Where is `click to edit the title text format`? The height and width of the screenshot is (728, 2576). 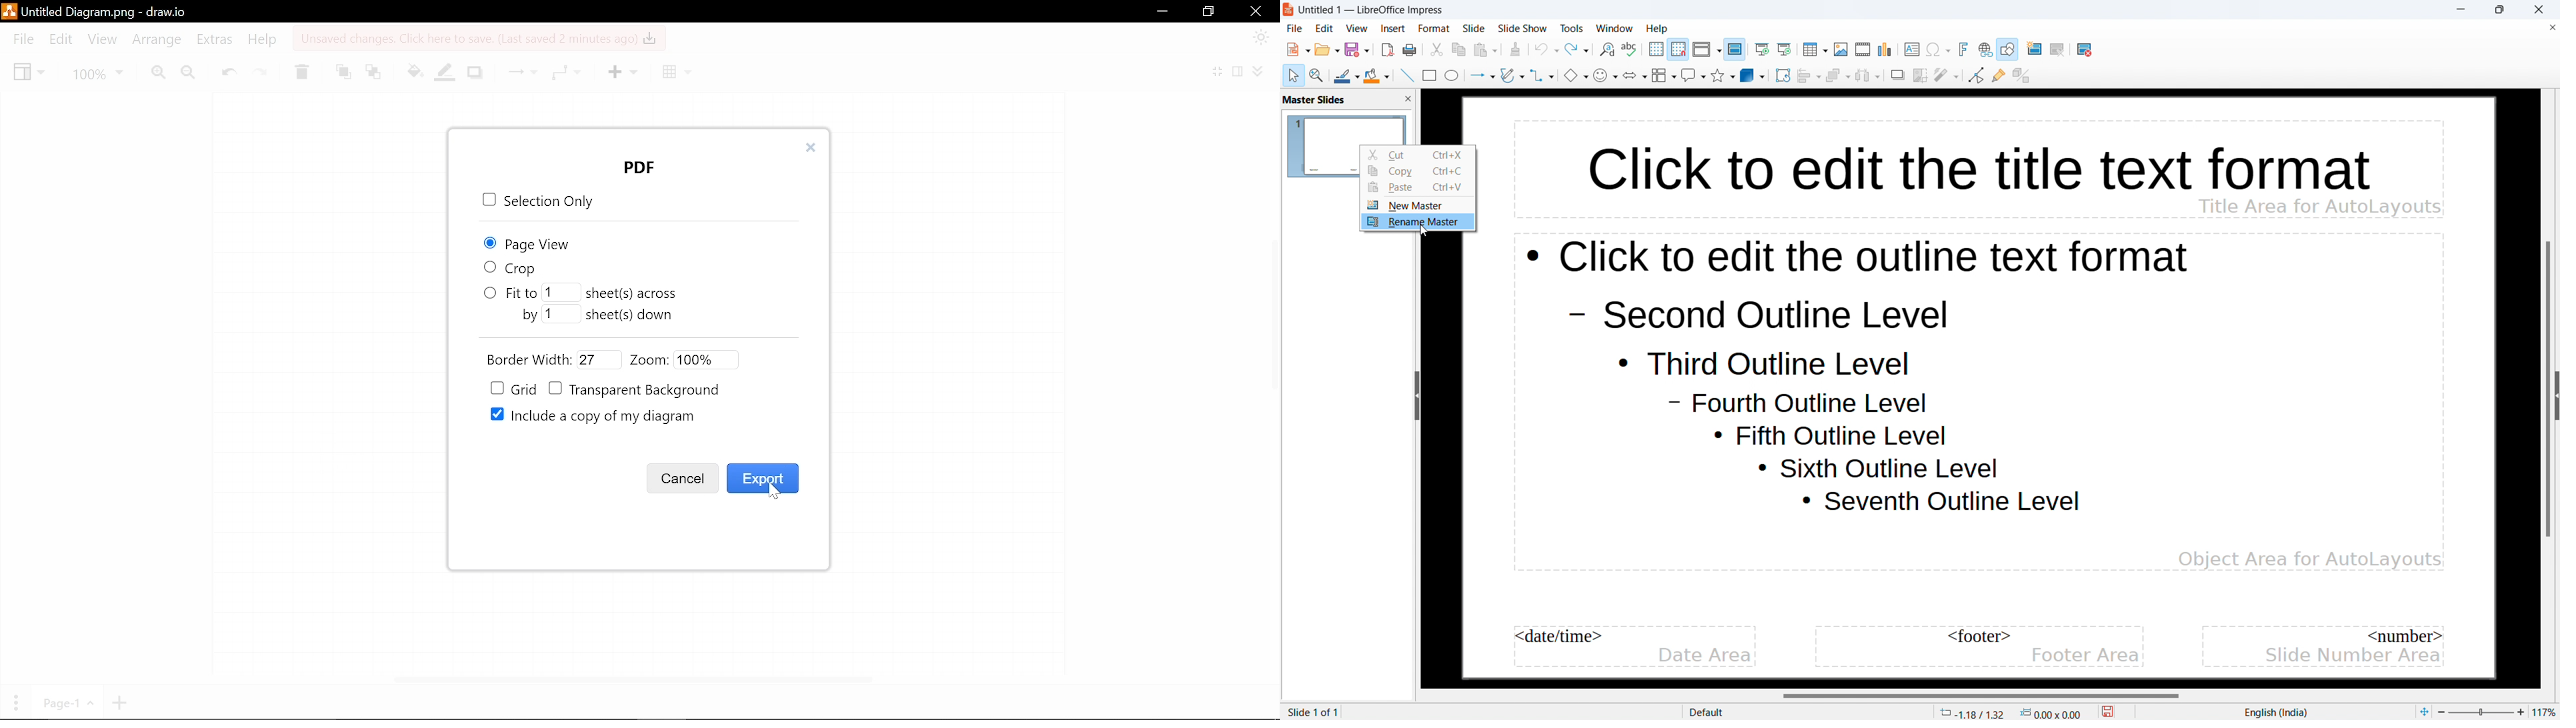
click to edit the title text format is located at coordinates (1951, 158).